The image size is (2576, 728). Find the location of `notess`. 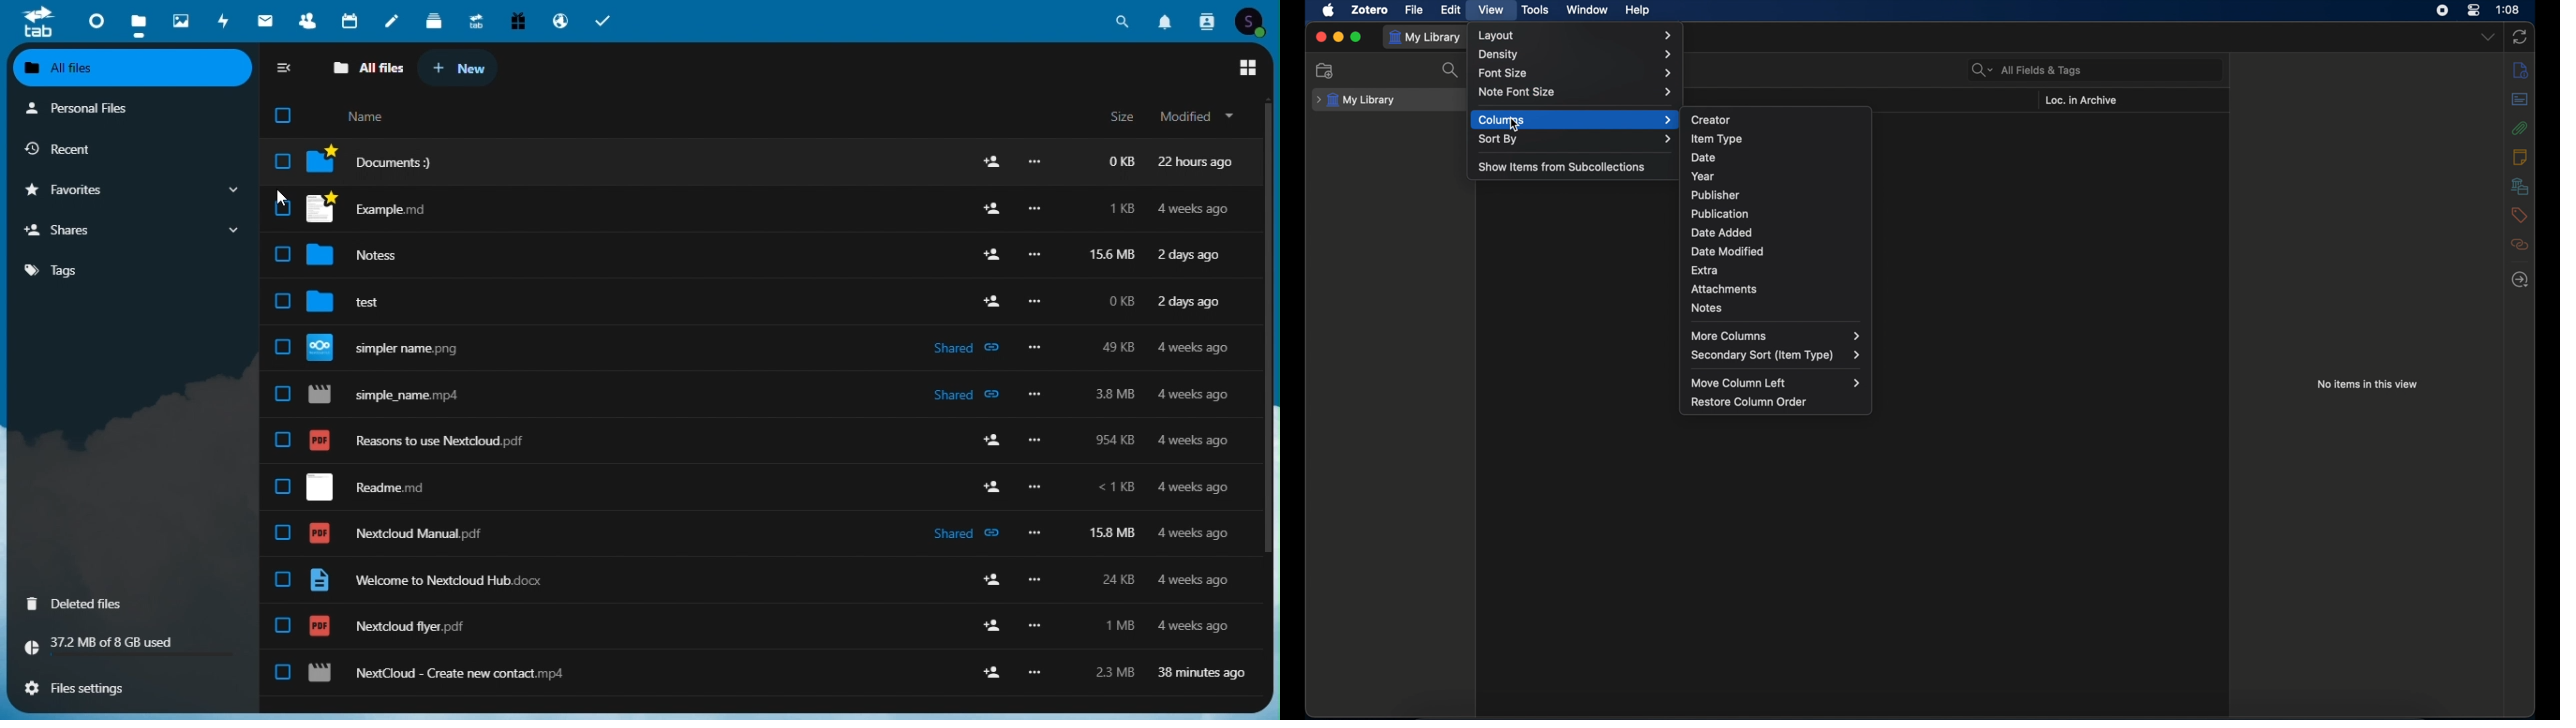

notess is located at coordinates (365, 256).